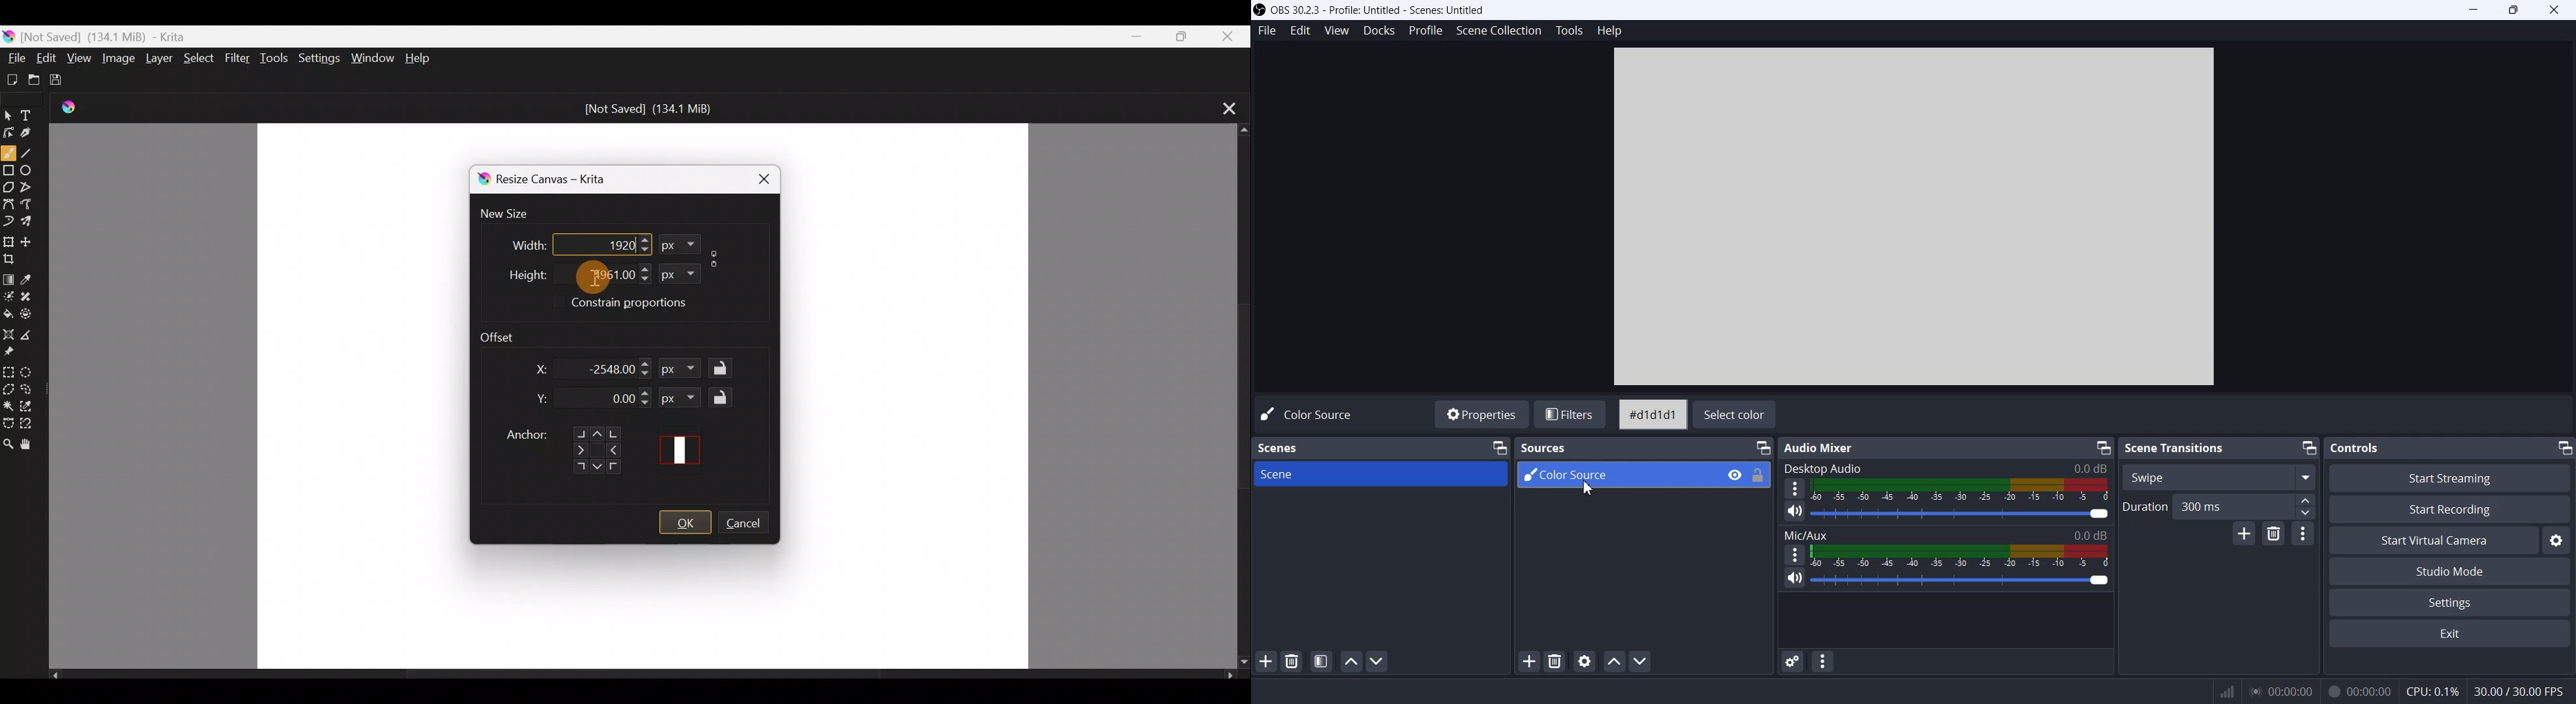  Describe the element at coordinates (1795, 512) in the screenshot. I see `Mute/ Unmute` at that location.